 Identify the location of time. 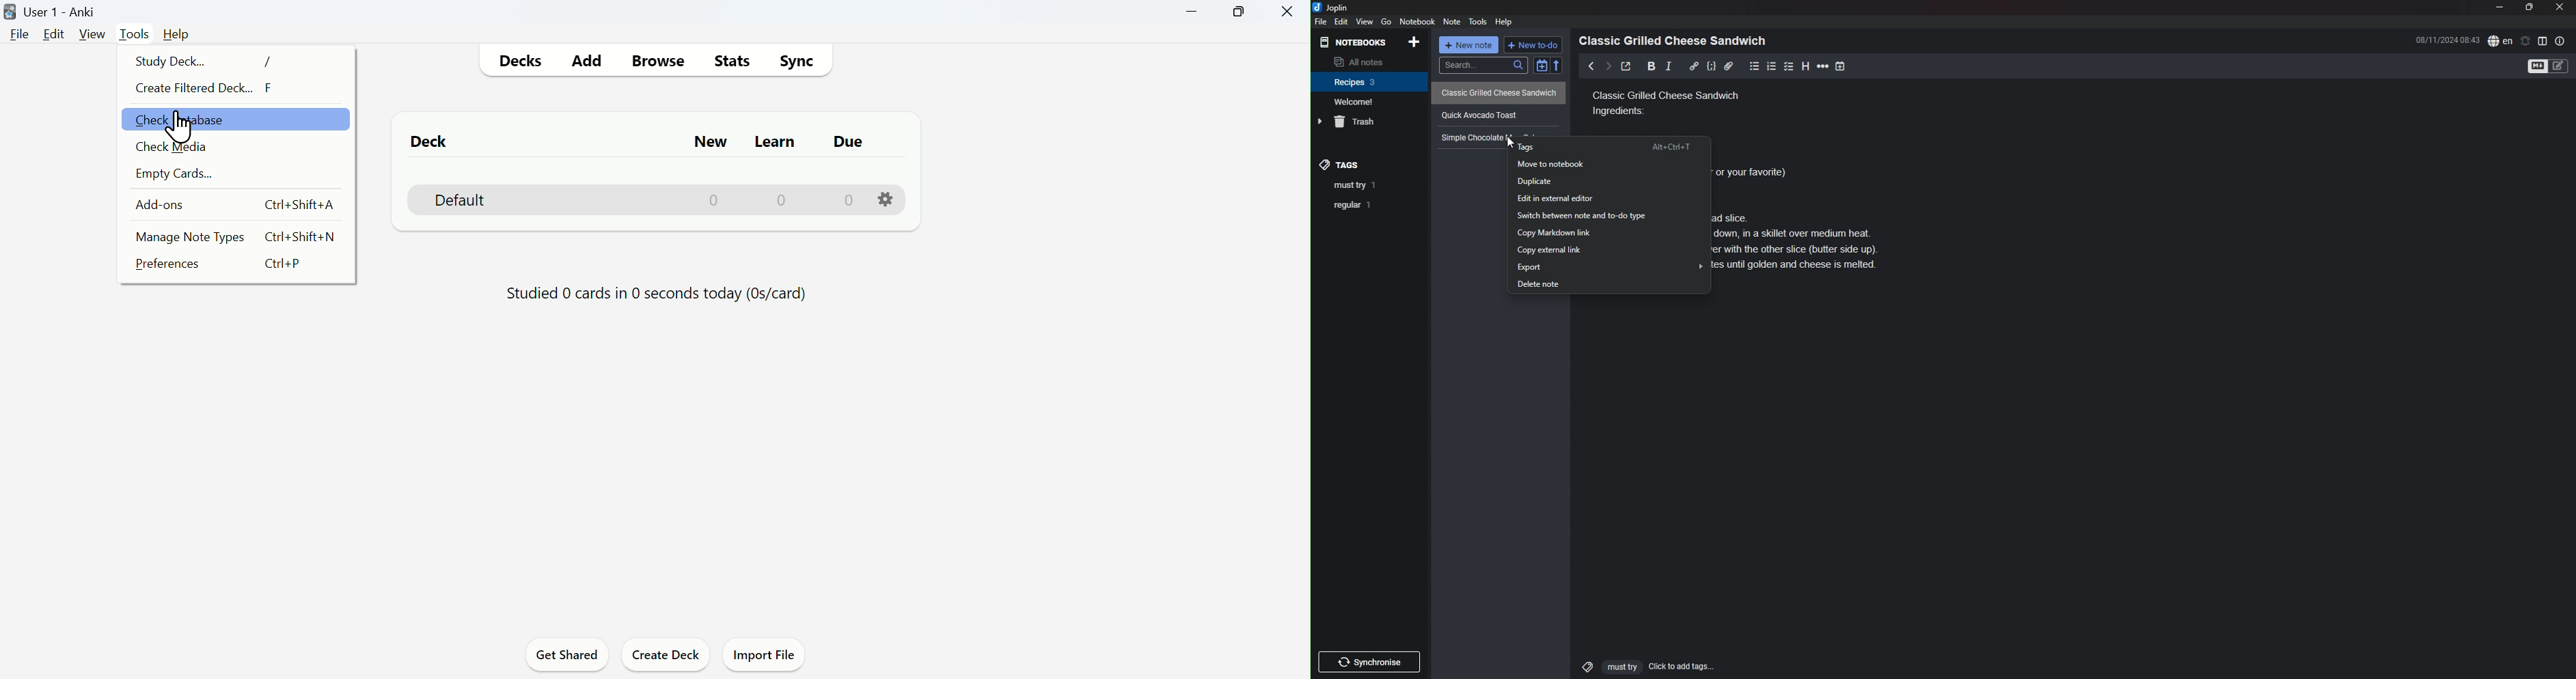
(2448, 40).